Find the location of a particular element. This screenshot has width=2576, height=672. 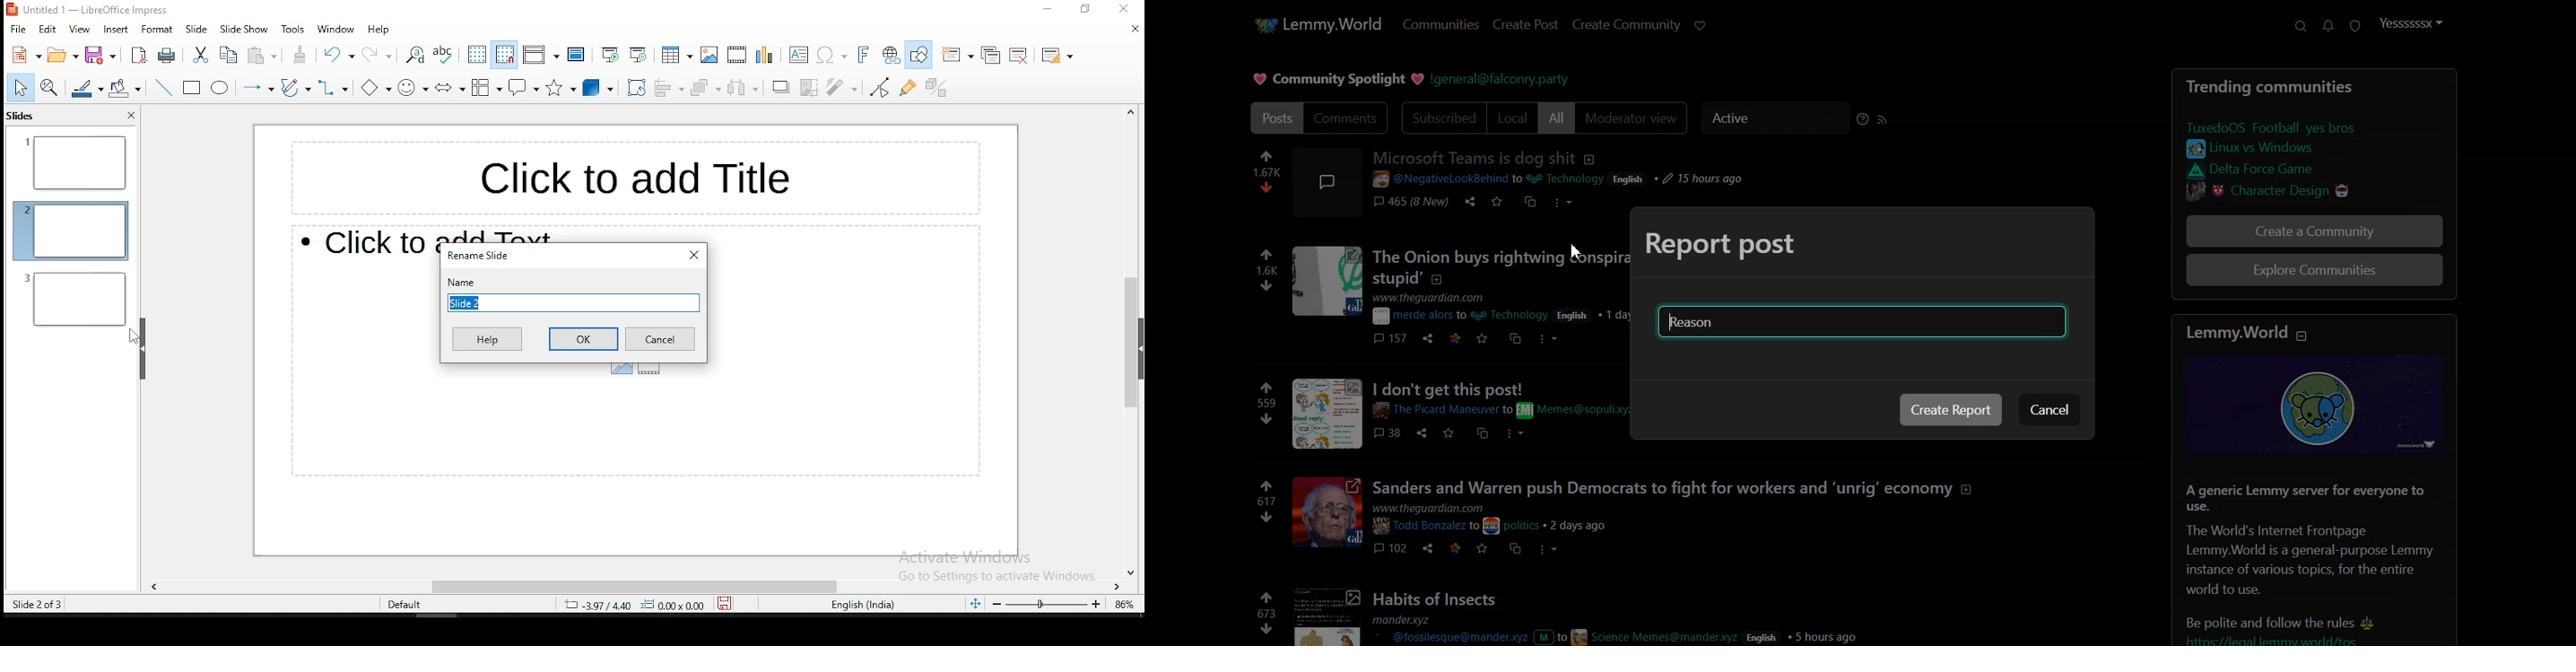

 delete slide is located at coordinates (1019, 55).